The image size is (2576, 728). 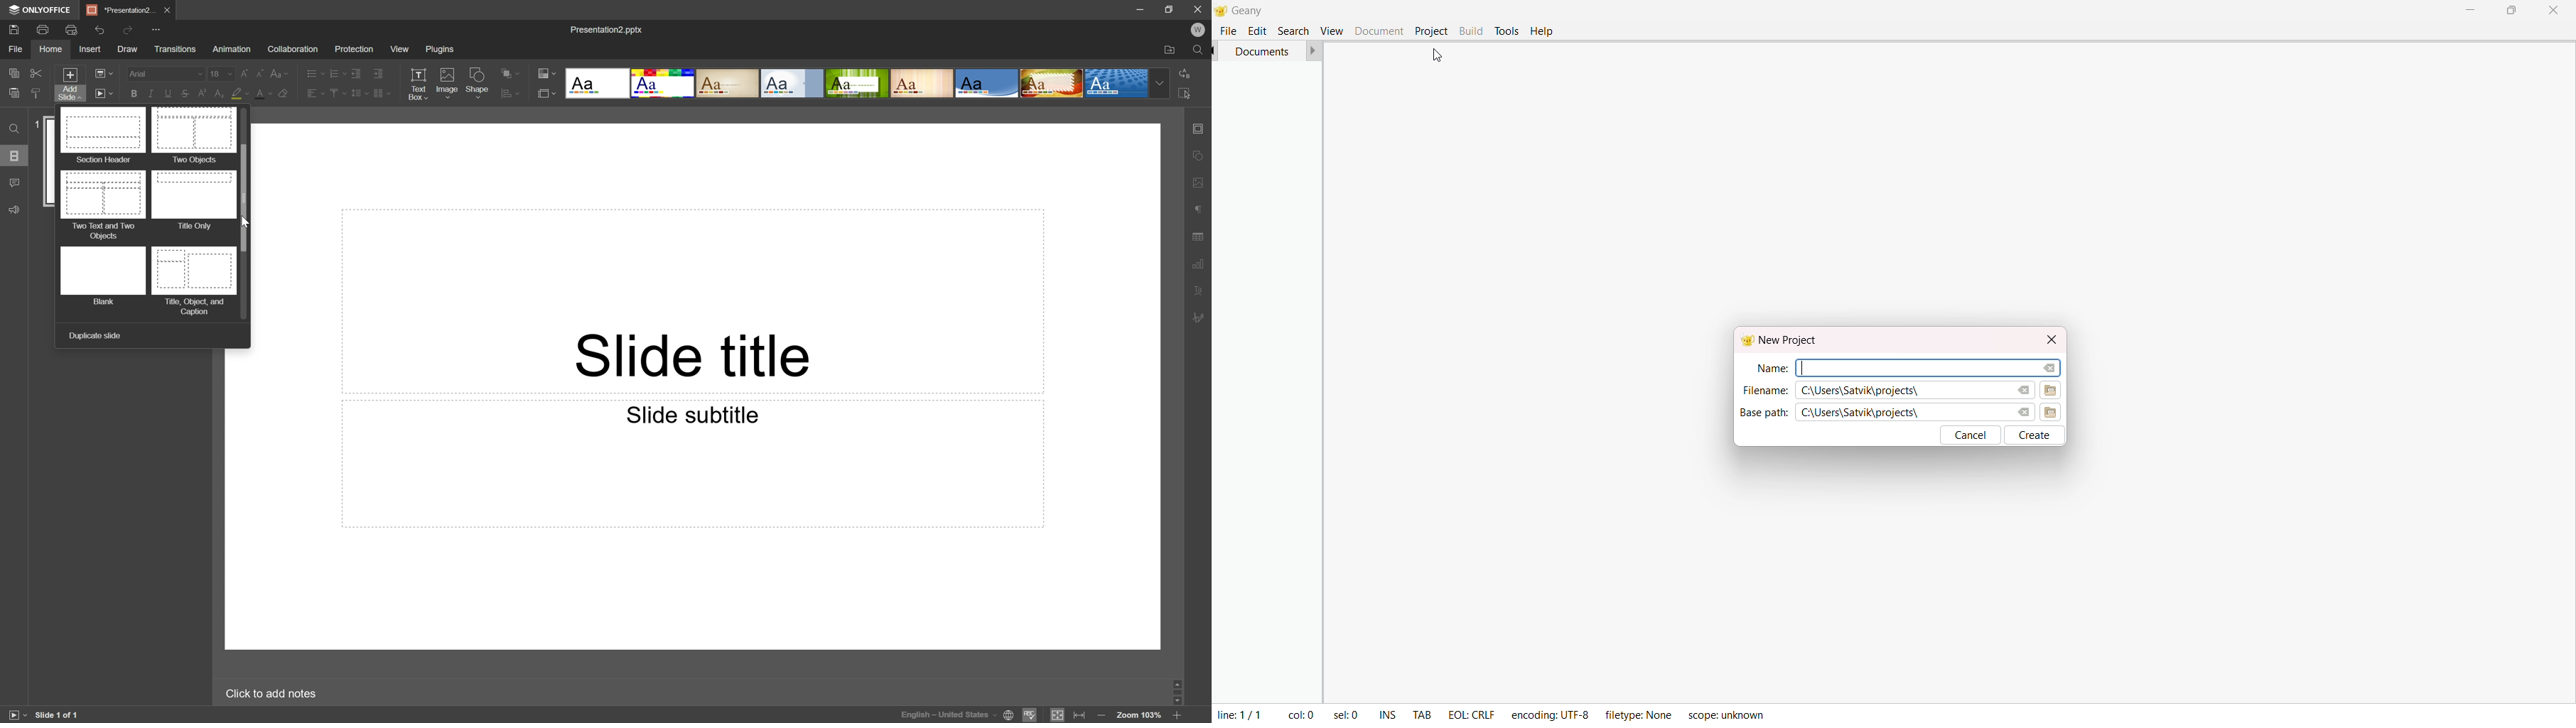 What do you see at coordinates (15, 209) in the screenshot?
I see `Feedback & Support` at bounding box center [15, 209].